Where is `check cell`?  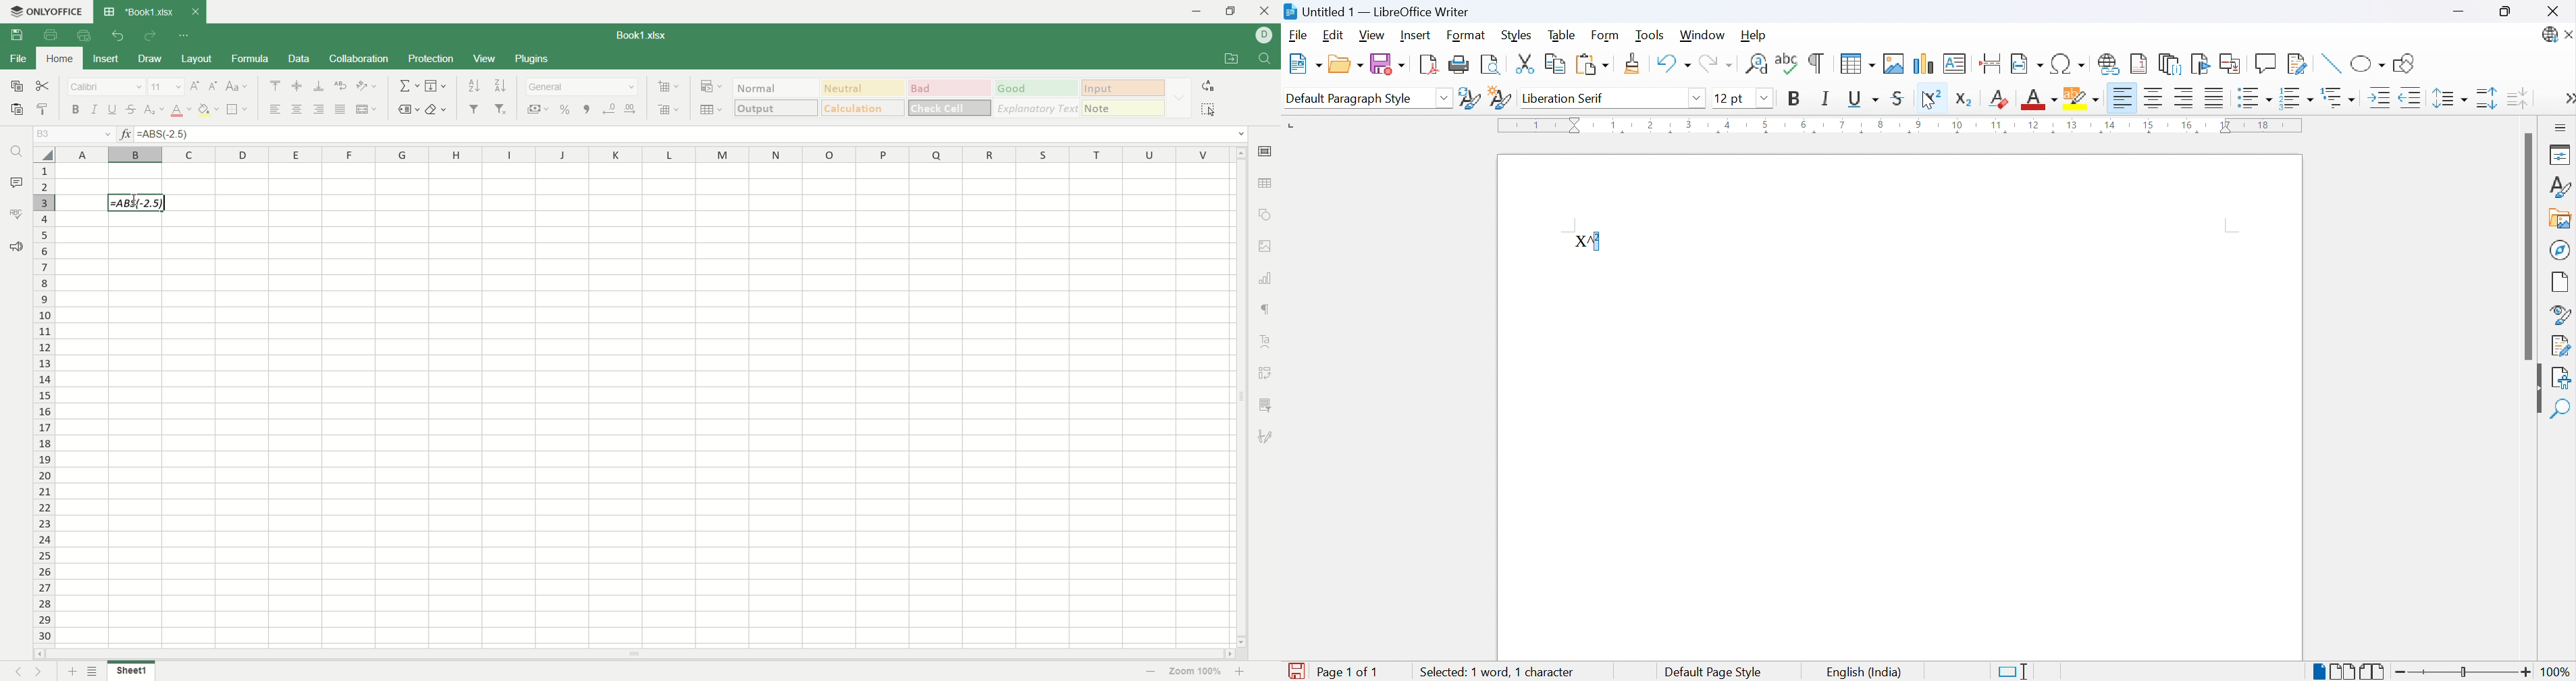
check cell is located at coordinates (950, 108).